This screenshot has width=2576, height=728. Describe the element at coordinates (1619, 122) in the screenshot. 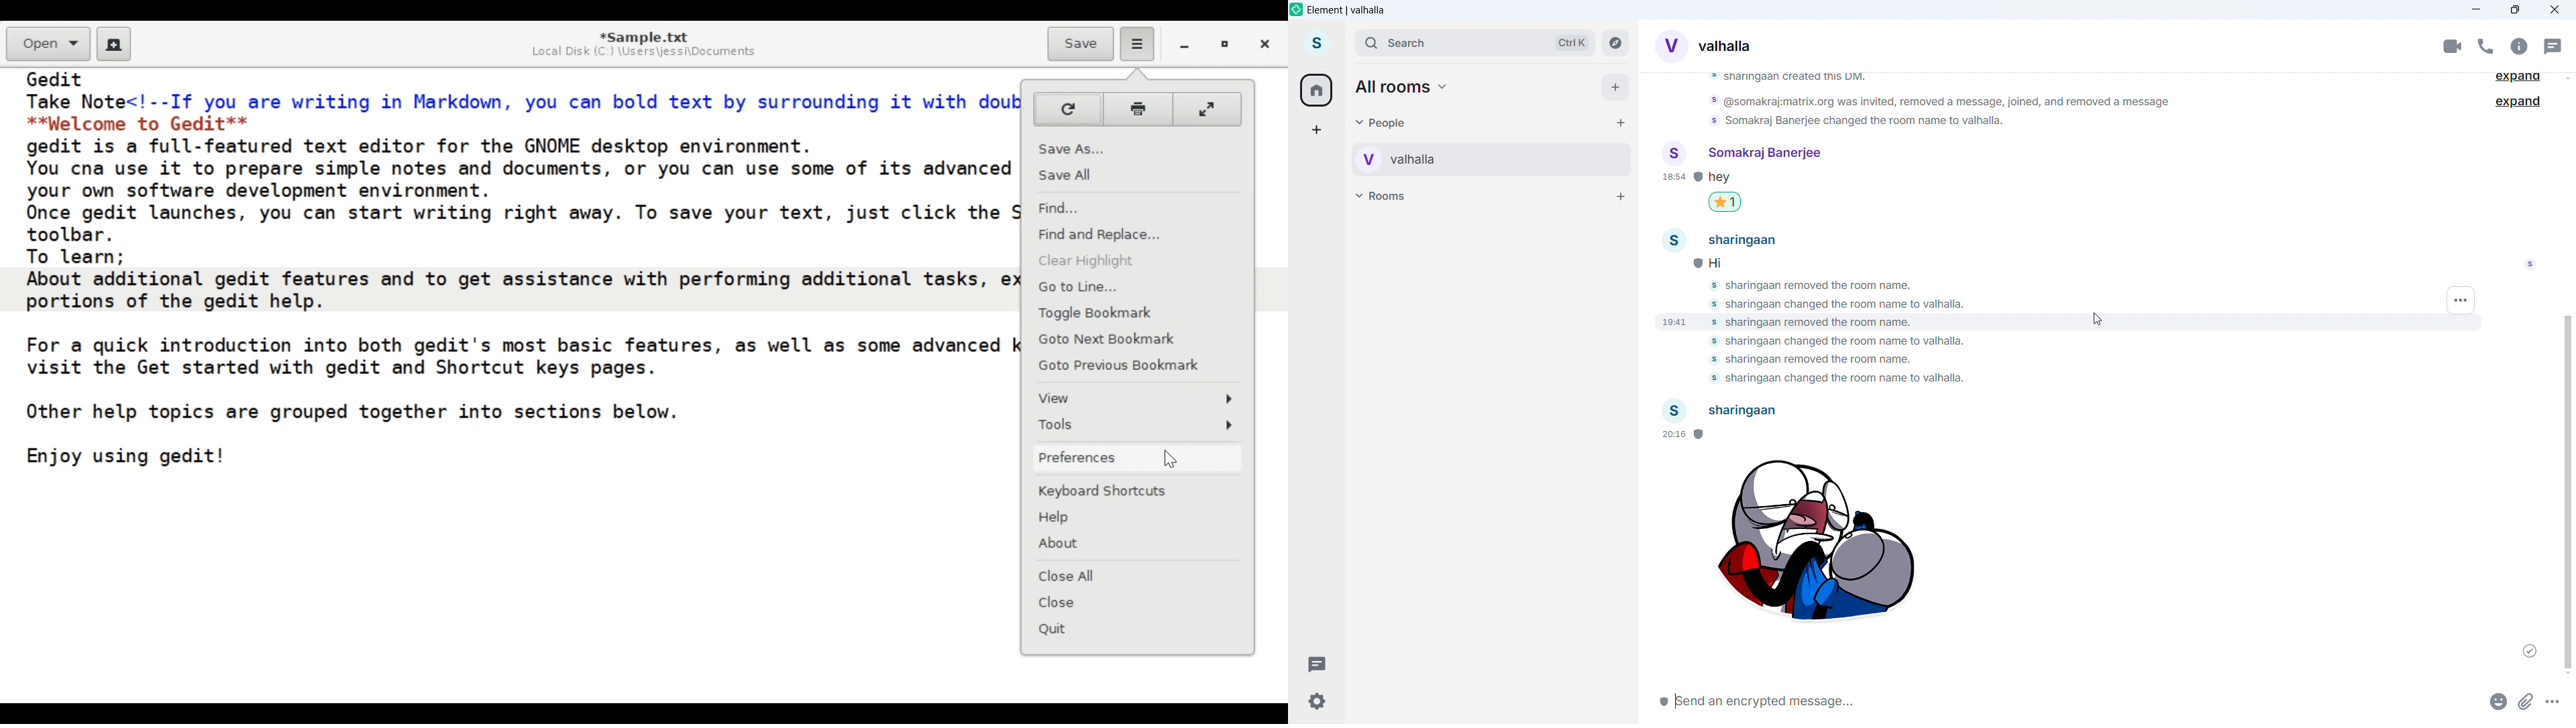

I see `Start chat ` at that location.